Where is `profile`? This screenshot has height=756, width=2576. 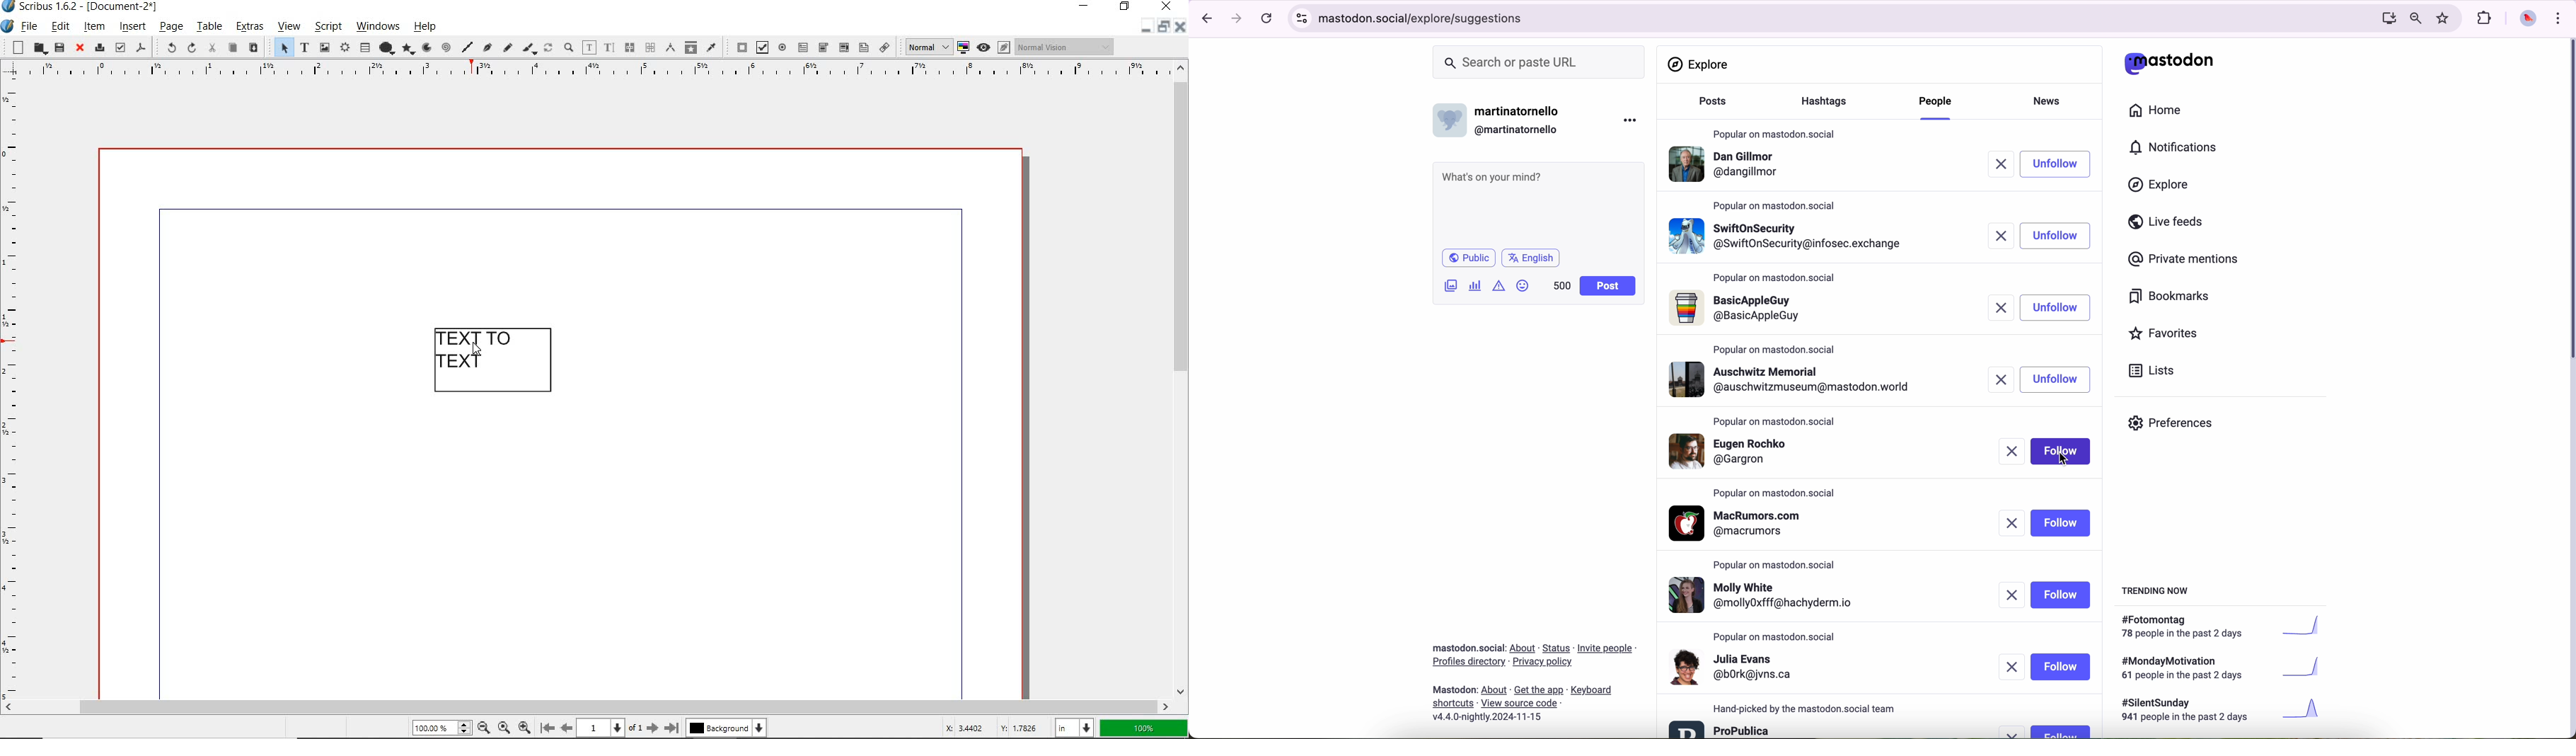 profile is located at coordinates (1742, 450).